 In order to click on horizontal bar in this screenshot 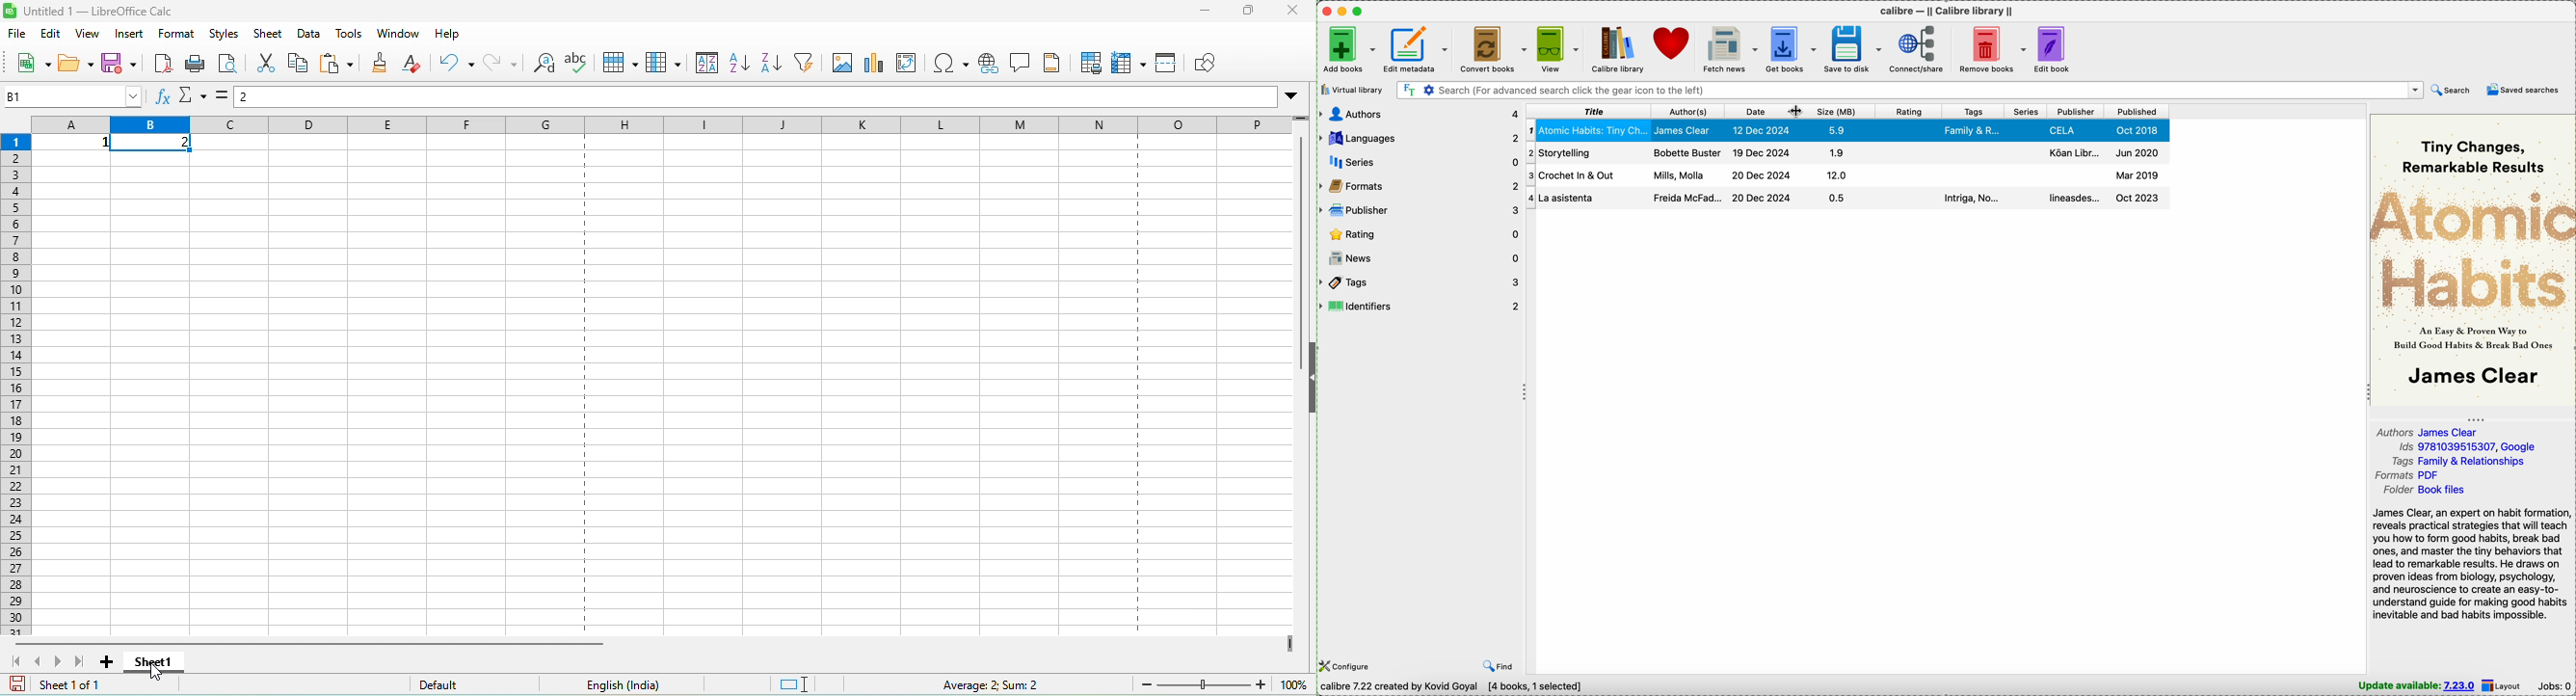, I will do `click(313, 642)`.